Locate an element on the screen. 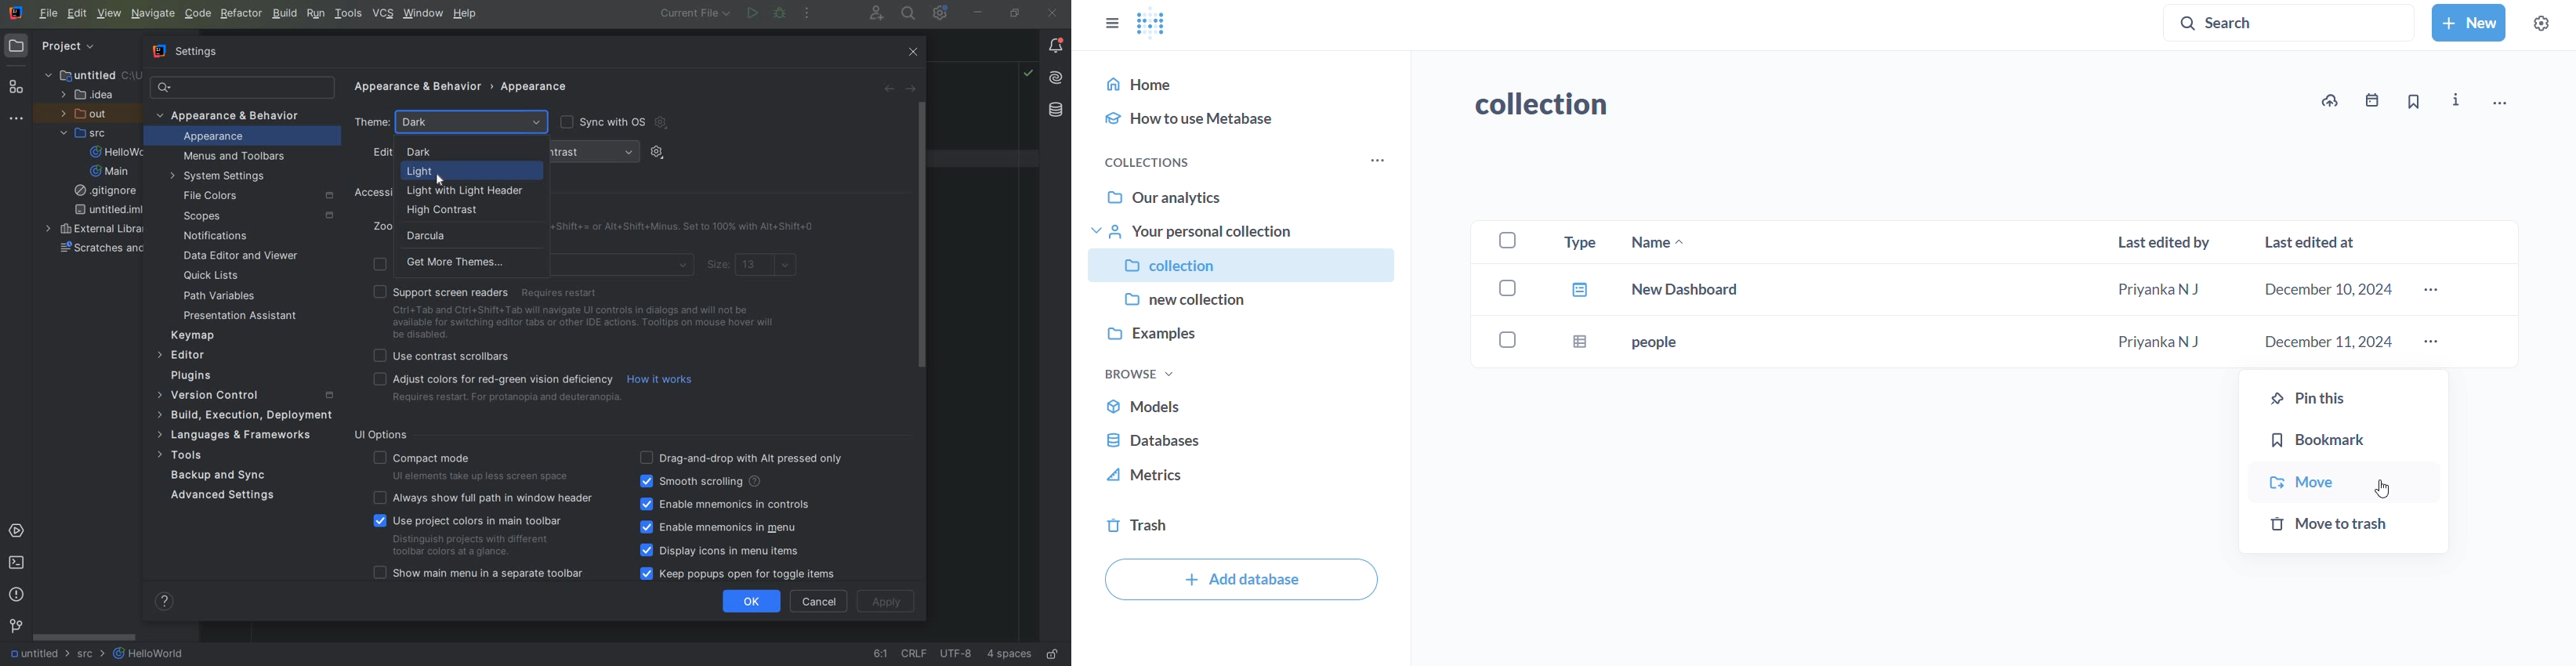  new collection is located at coordinates (1242, 300).